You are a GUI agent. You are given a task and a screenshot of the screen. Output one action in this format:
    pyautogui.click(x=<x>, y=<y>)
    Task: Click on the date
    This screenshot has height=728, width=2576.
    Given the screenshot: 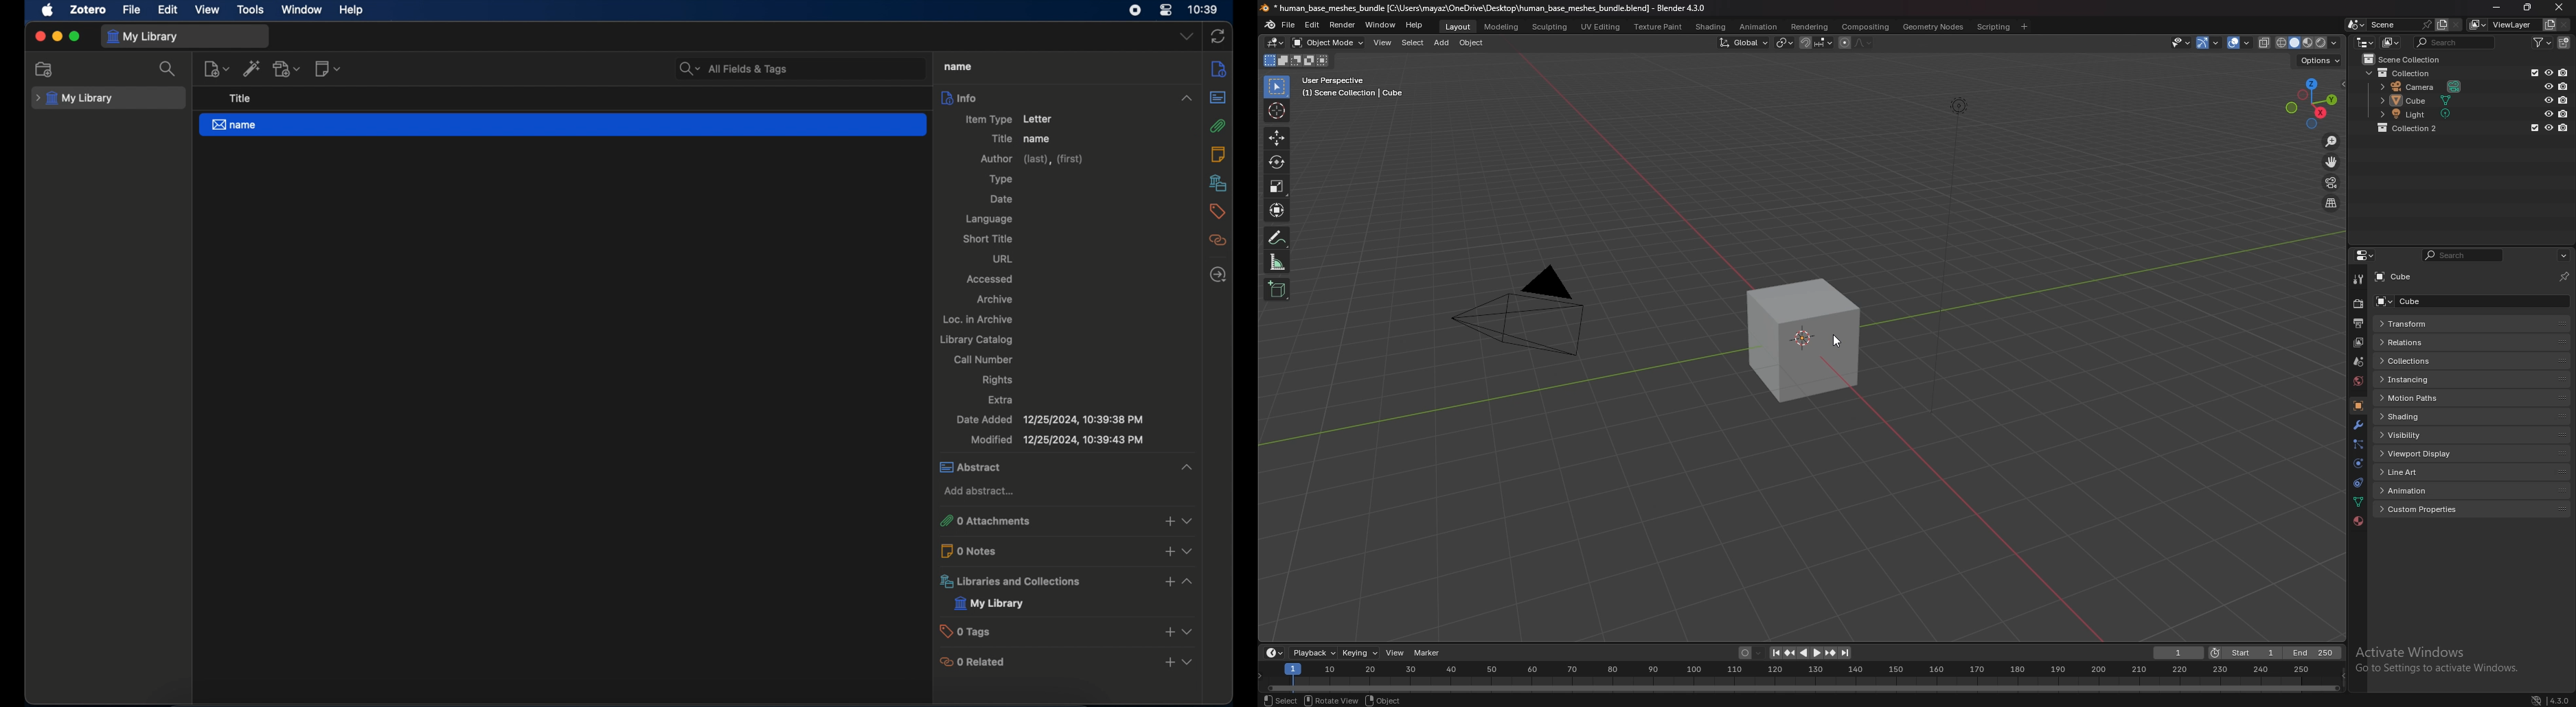 What is the action you would take?
    pyautogui.click(x=1002, y=199)
    